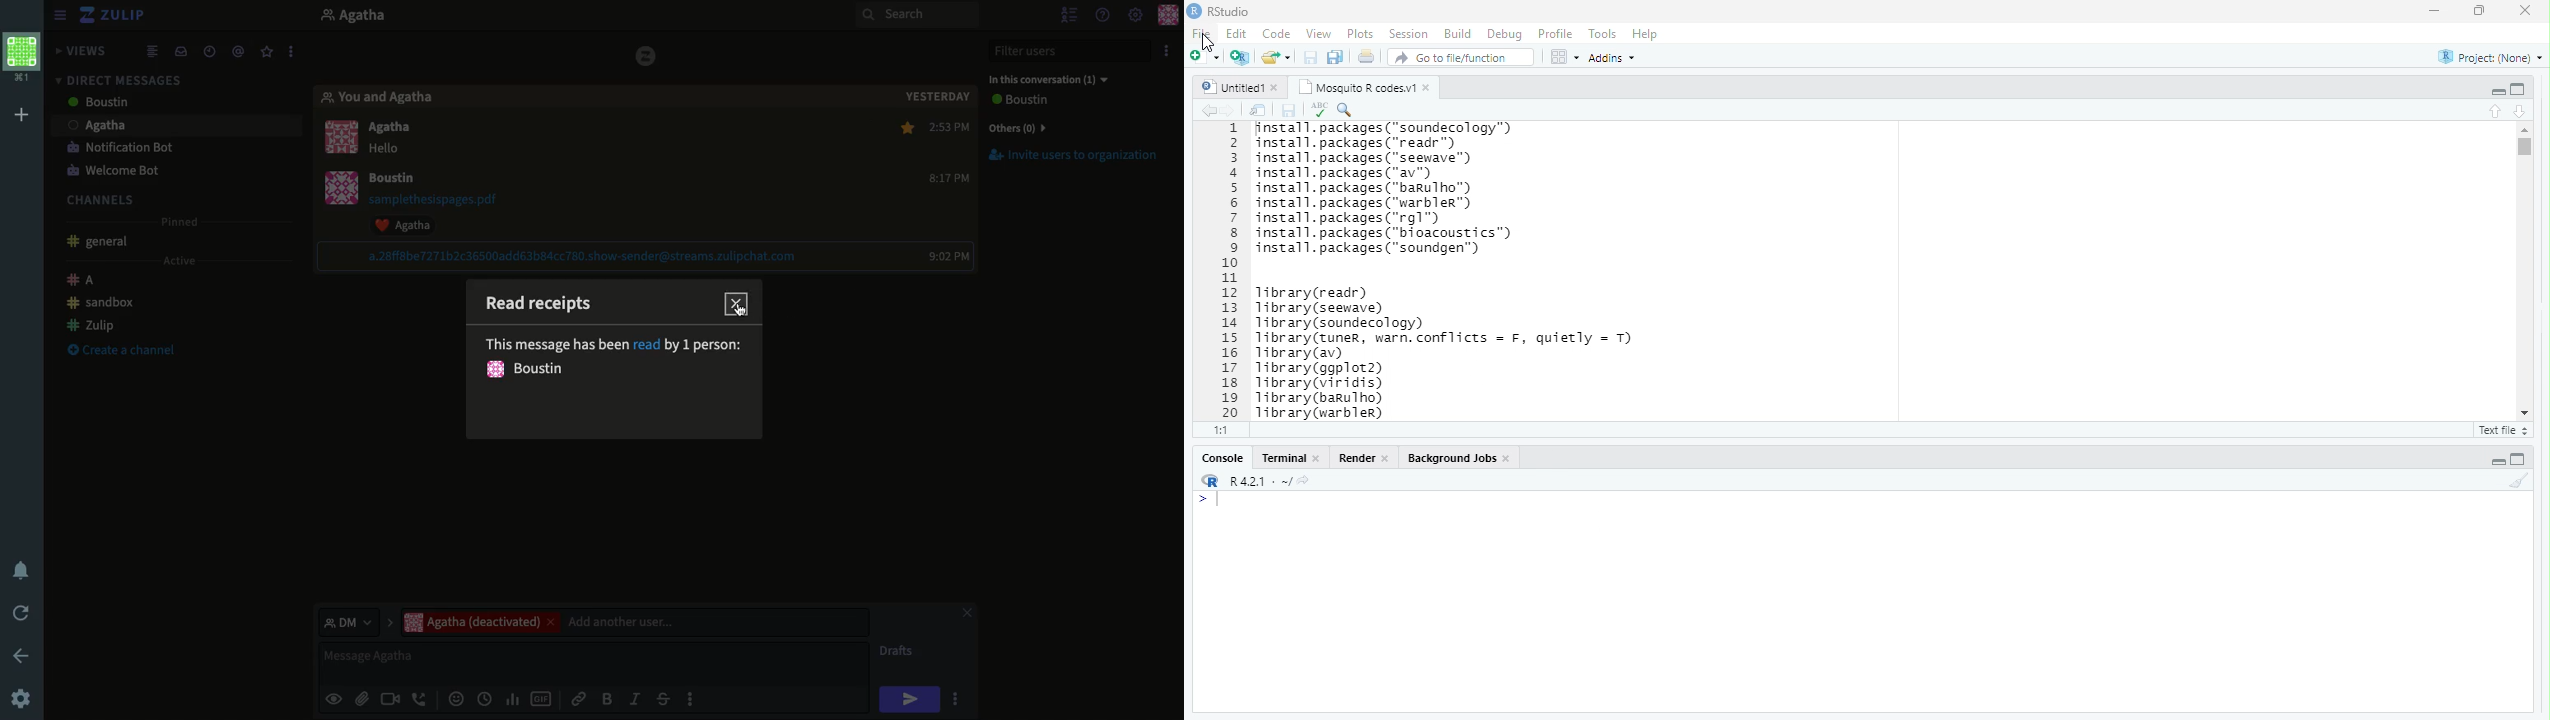  Describe the element at coordinates (2506, 431) in the screenshot. I see `Text file` at that location.